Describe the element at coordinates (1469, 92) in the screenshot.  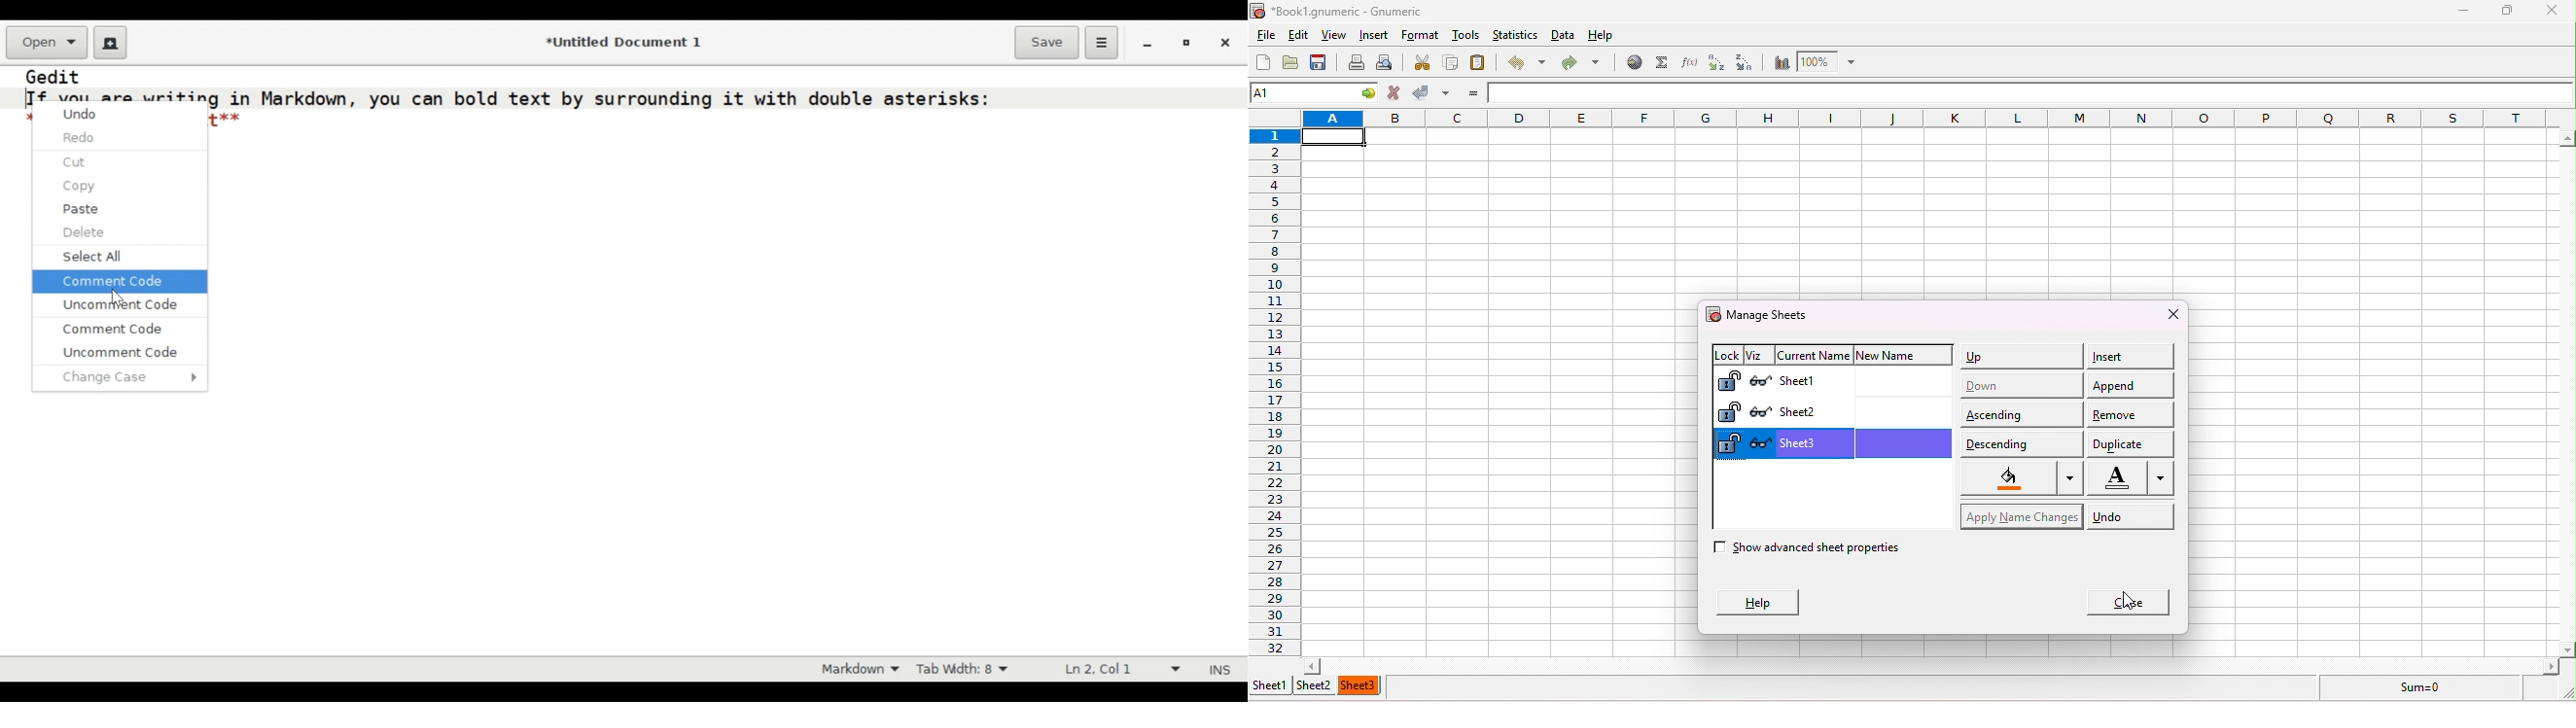
I see `enter formula` at that location.